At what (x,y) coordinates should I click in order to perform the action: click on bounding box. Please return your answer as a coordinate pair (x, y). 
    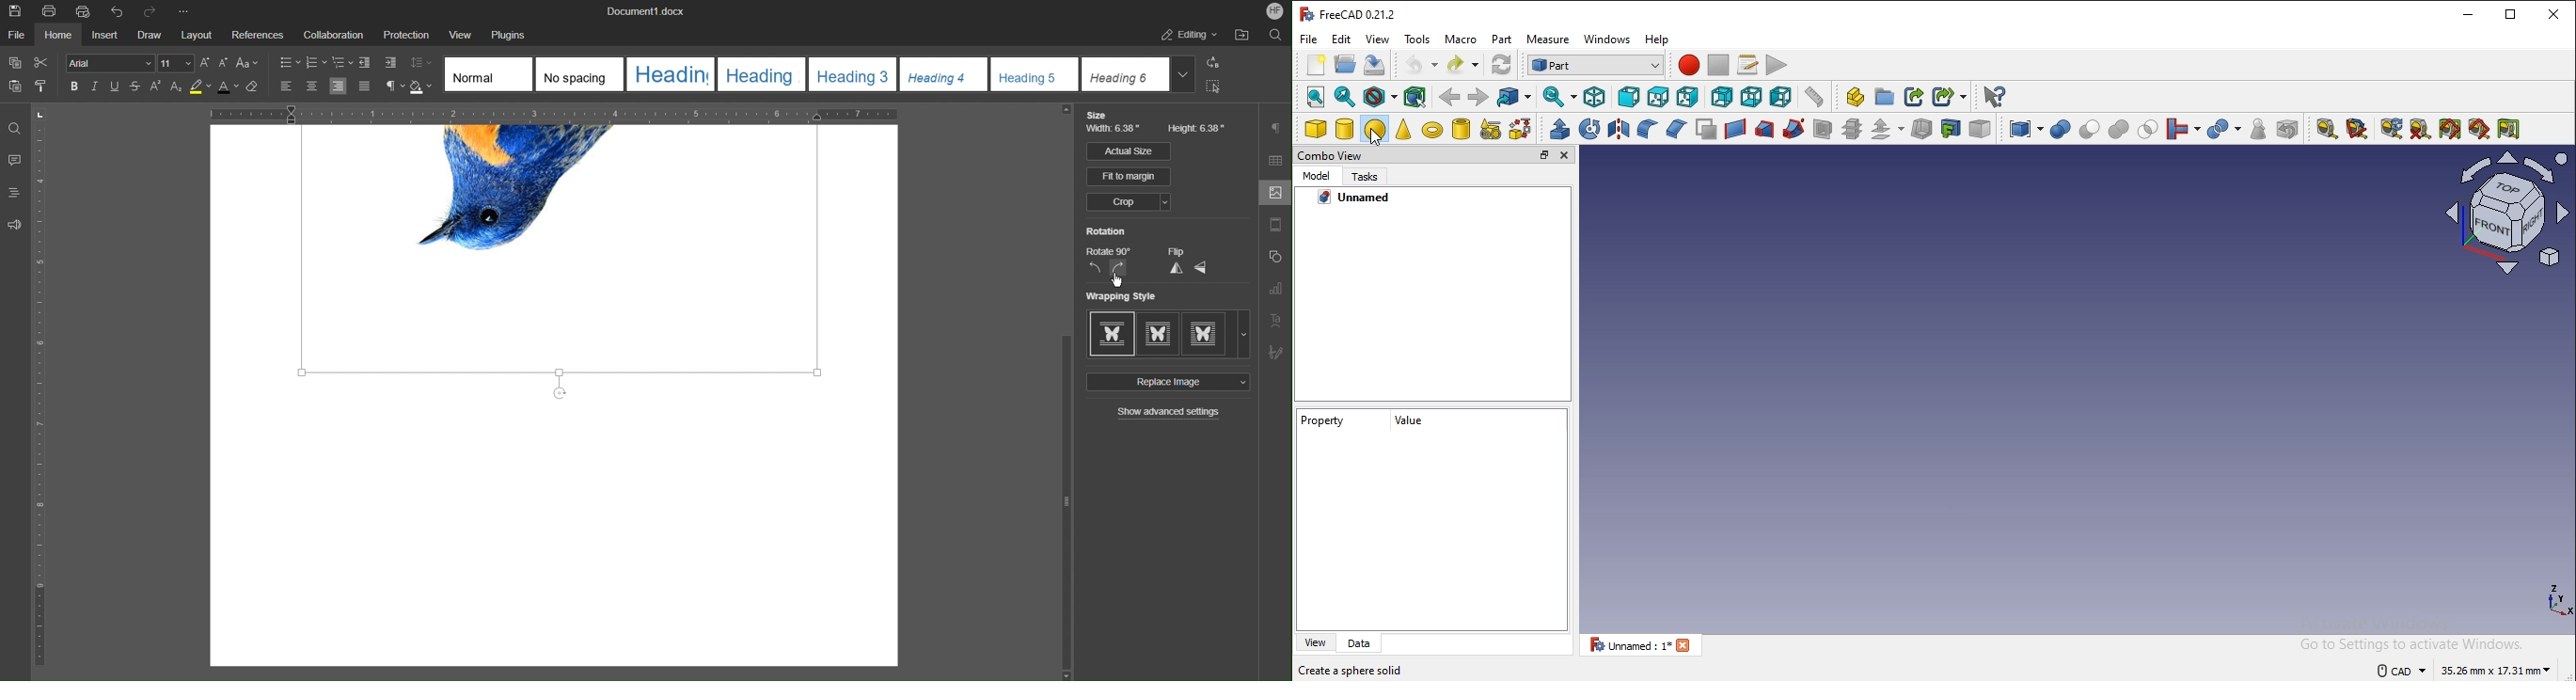
    Looking at the image, I should click on (1413, 97).